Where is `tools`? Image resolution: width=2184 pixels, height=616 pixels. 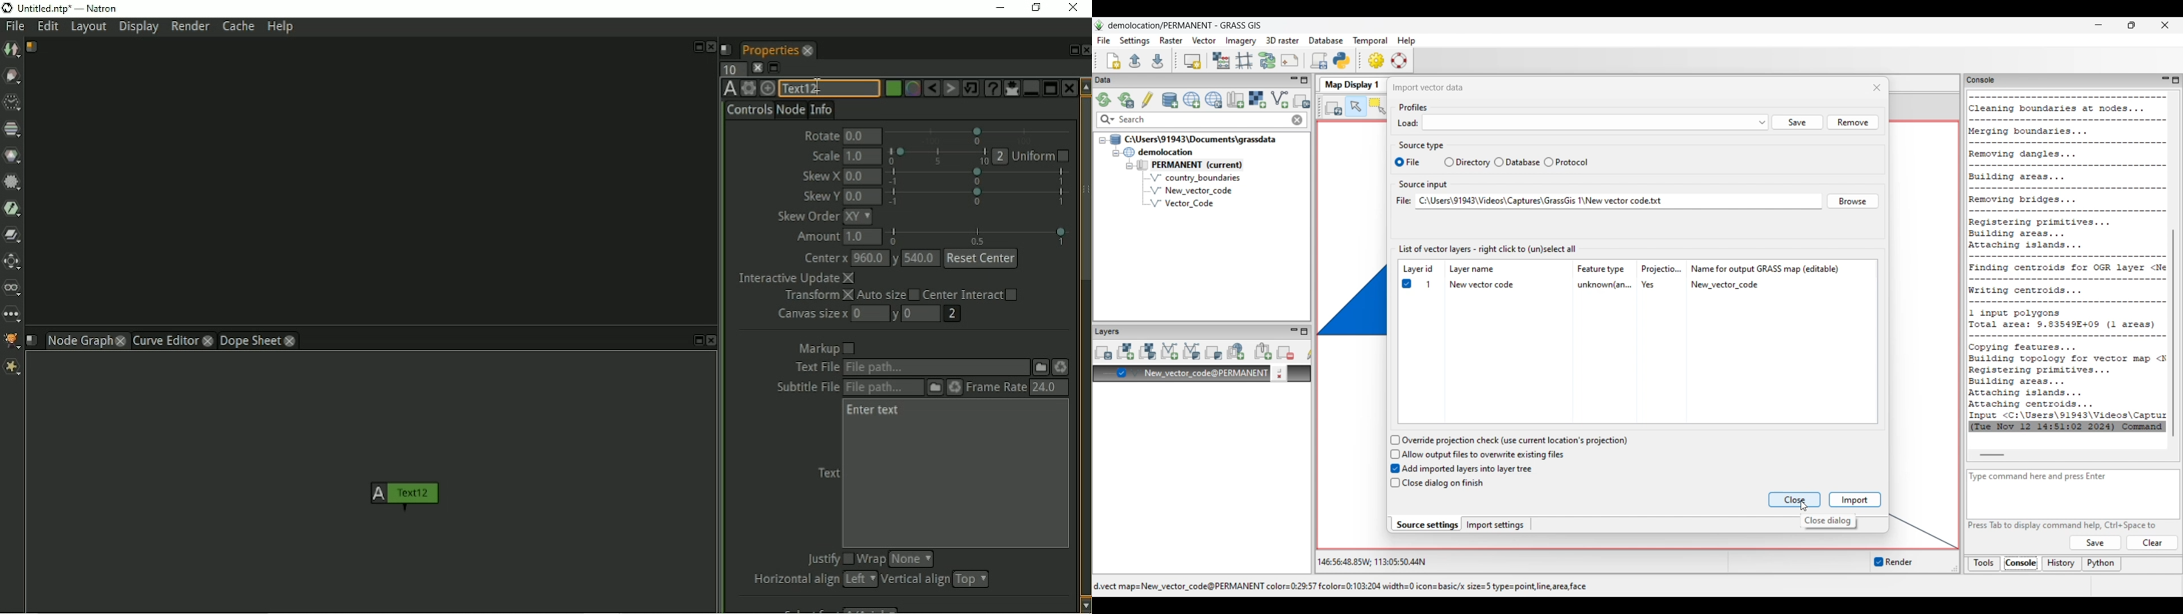 tools is located at coordinates (1981, 79).